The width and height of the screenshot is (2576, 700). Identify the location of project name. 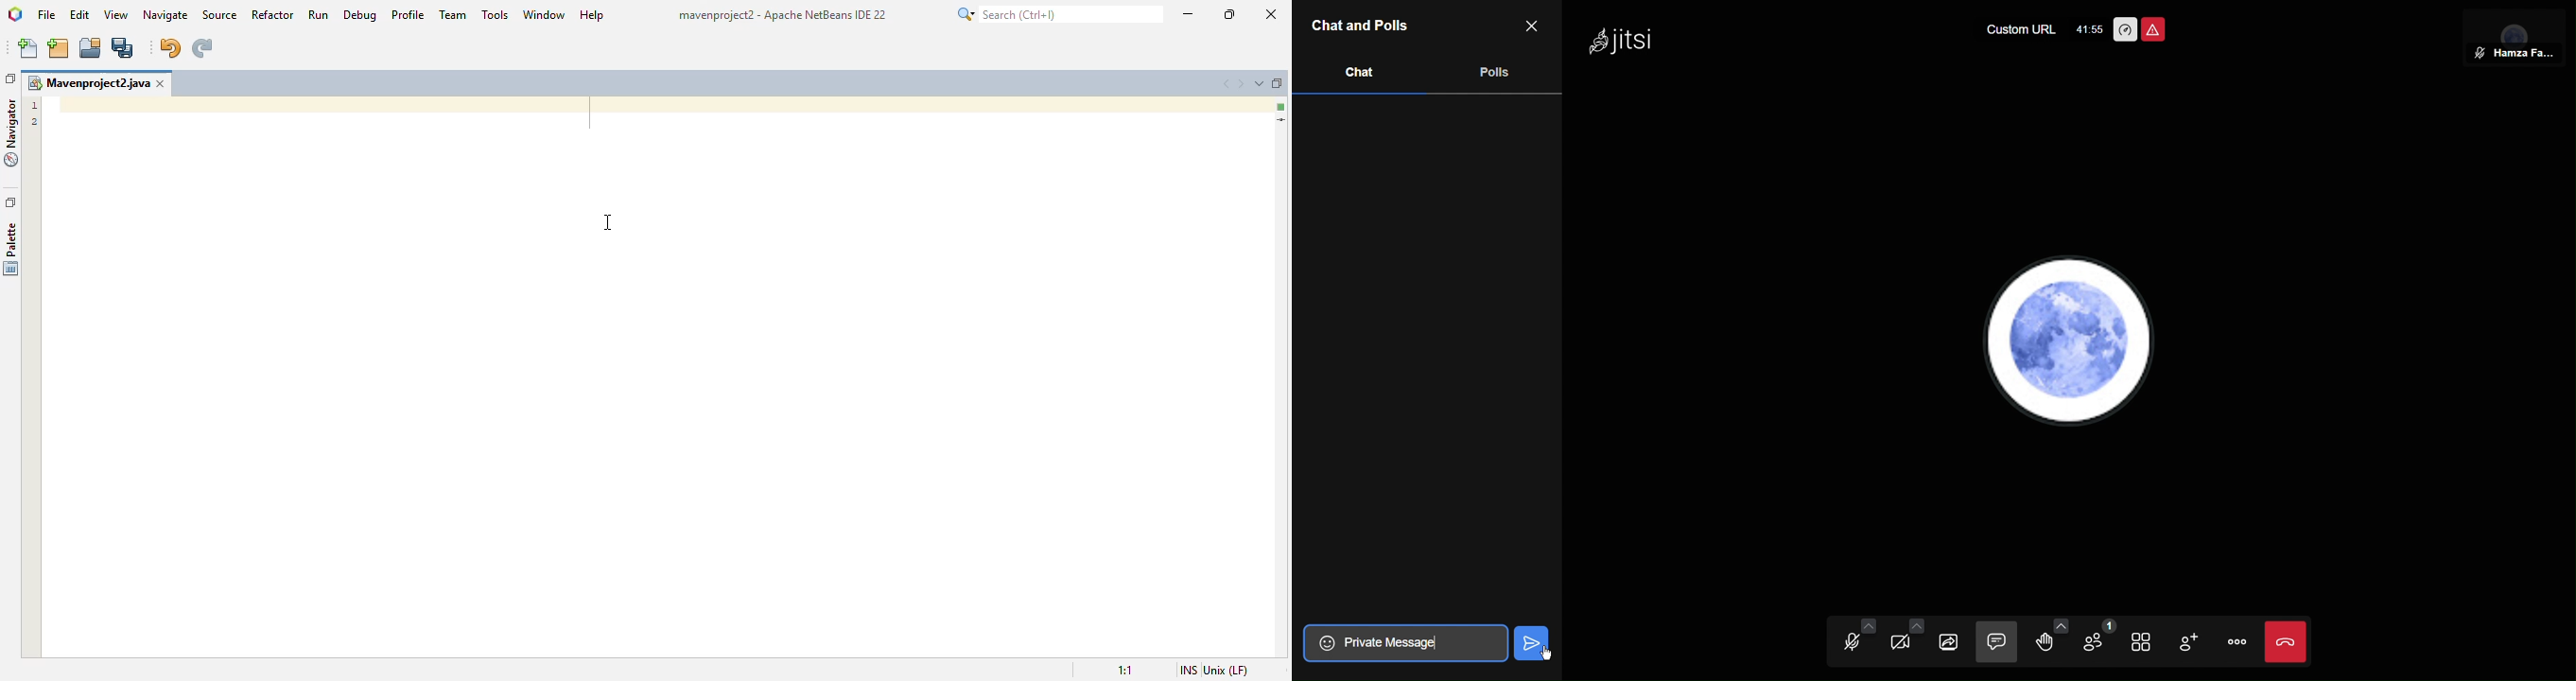
(88, 82).